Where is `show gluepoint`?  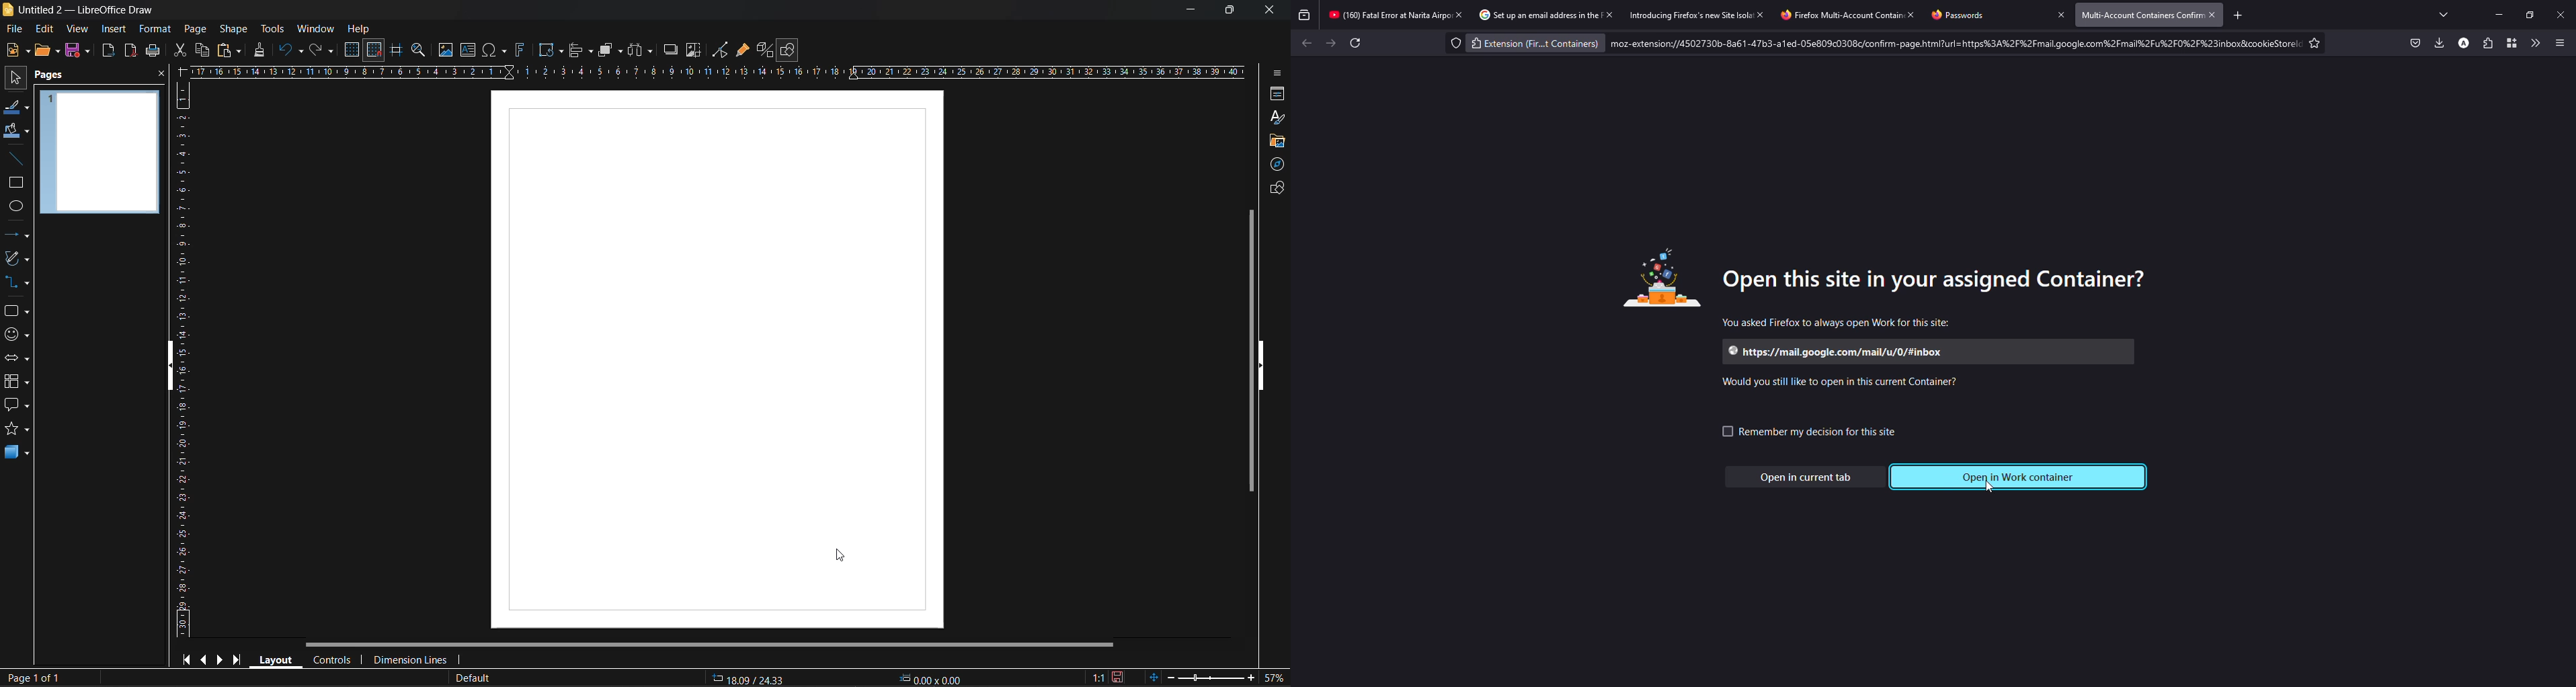
show gluepoint is located at coordinates (741, 52).